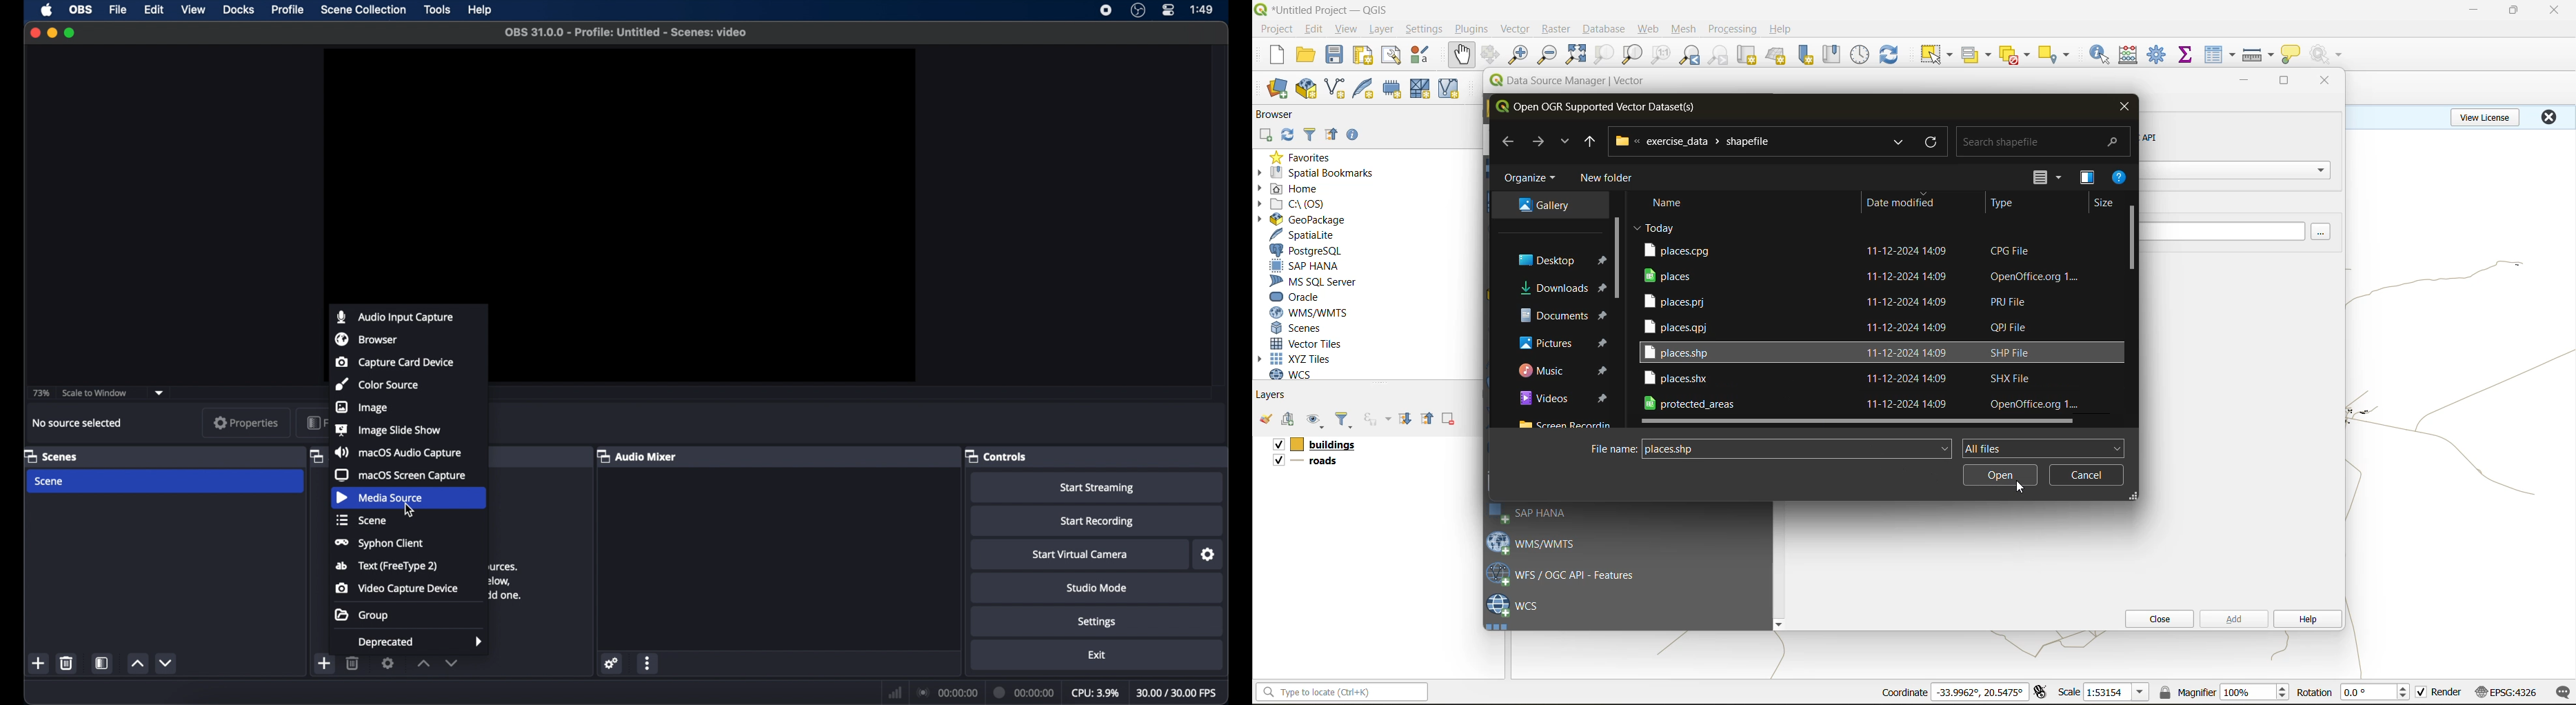 Image resolution: width=2576 pixels, height=728 pixels. Describe the element at coordinates (378, 384) in the screenshot. I see `color source` at that location.